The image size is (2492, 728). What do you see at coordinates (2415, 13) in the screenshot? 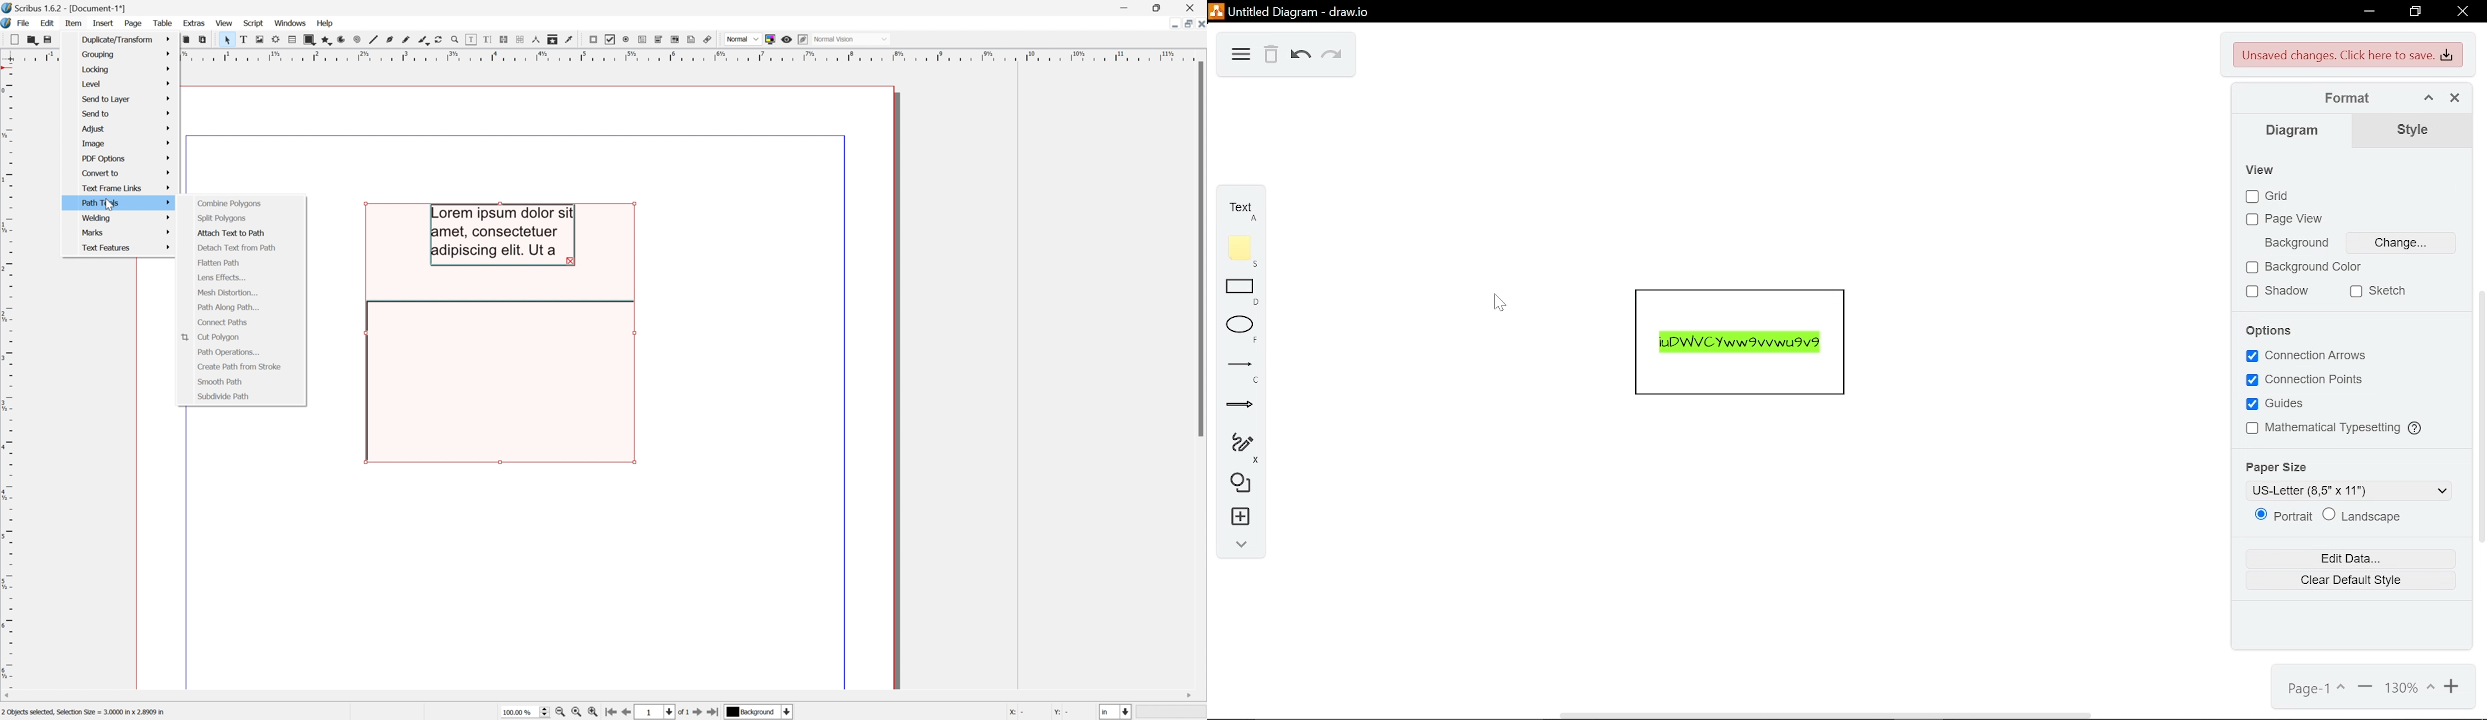
I see `restore down` at bounding box center [2415, 13].